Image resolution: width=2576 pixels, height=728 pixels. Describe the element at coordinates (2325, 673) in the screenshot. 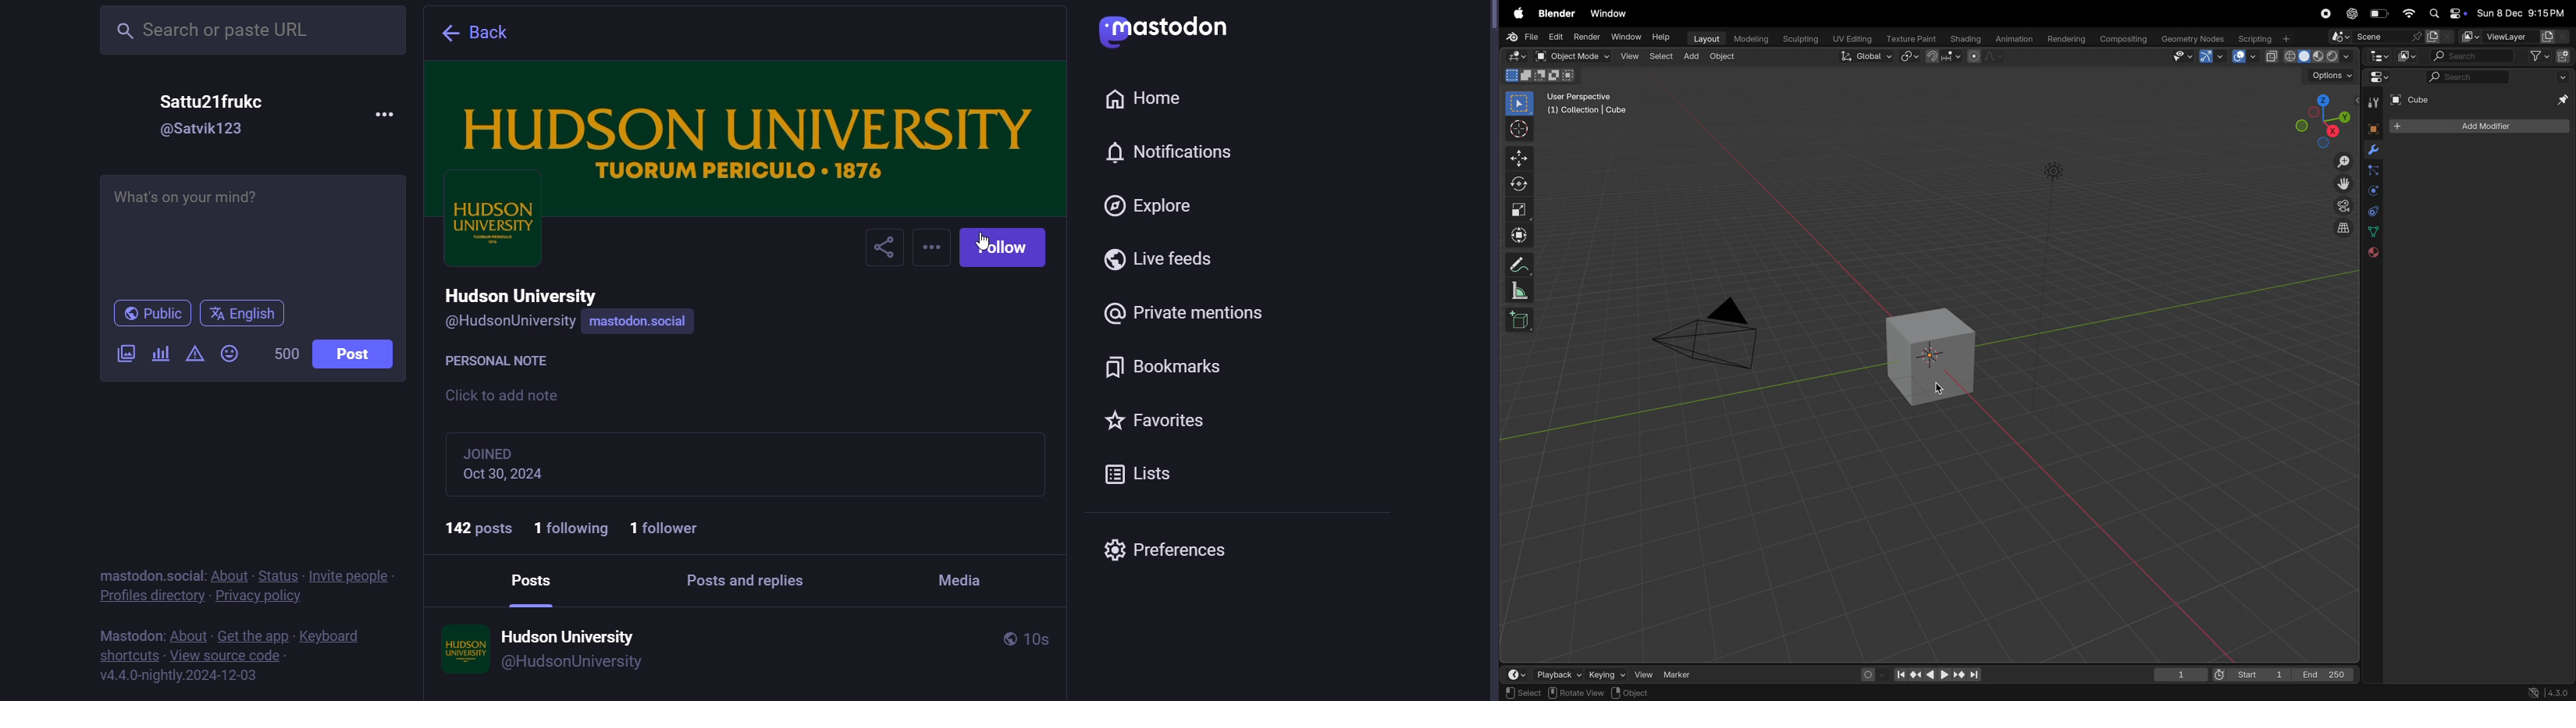

I see `end 250` at that location.